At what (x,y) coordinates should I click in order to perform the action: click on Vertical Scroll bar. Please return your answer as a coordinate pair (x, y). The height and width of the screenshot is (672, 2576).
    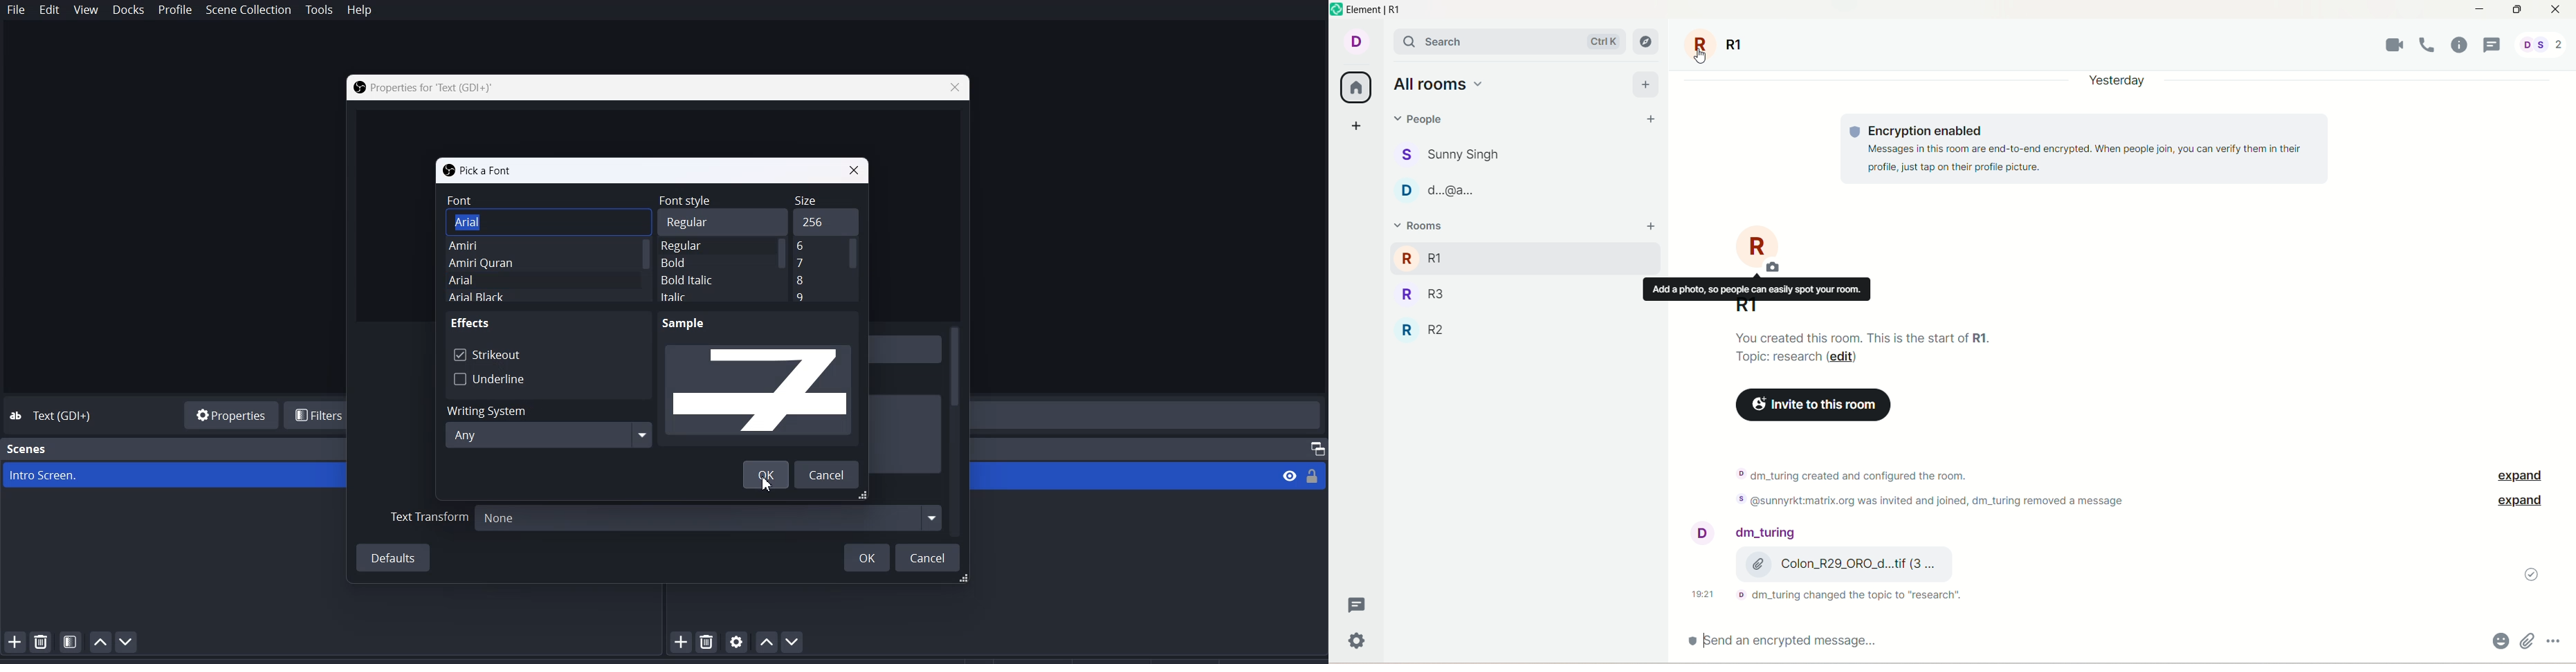
    Looking at the image, I should click on (783, 270).